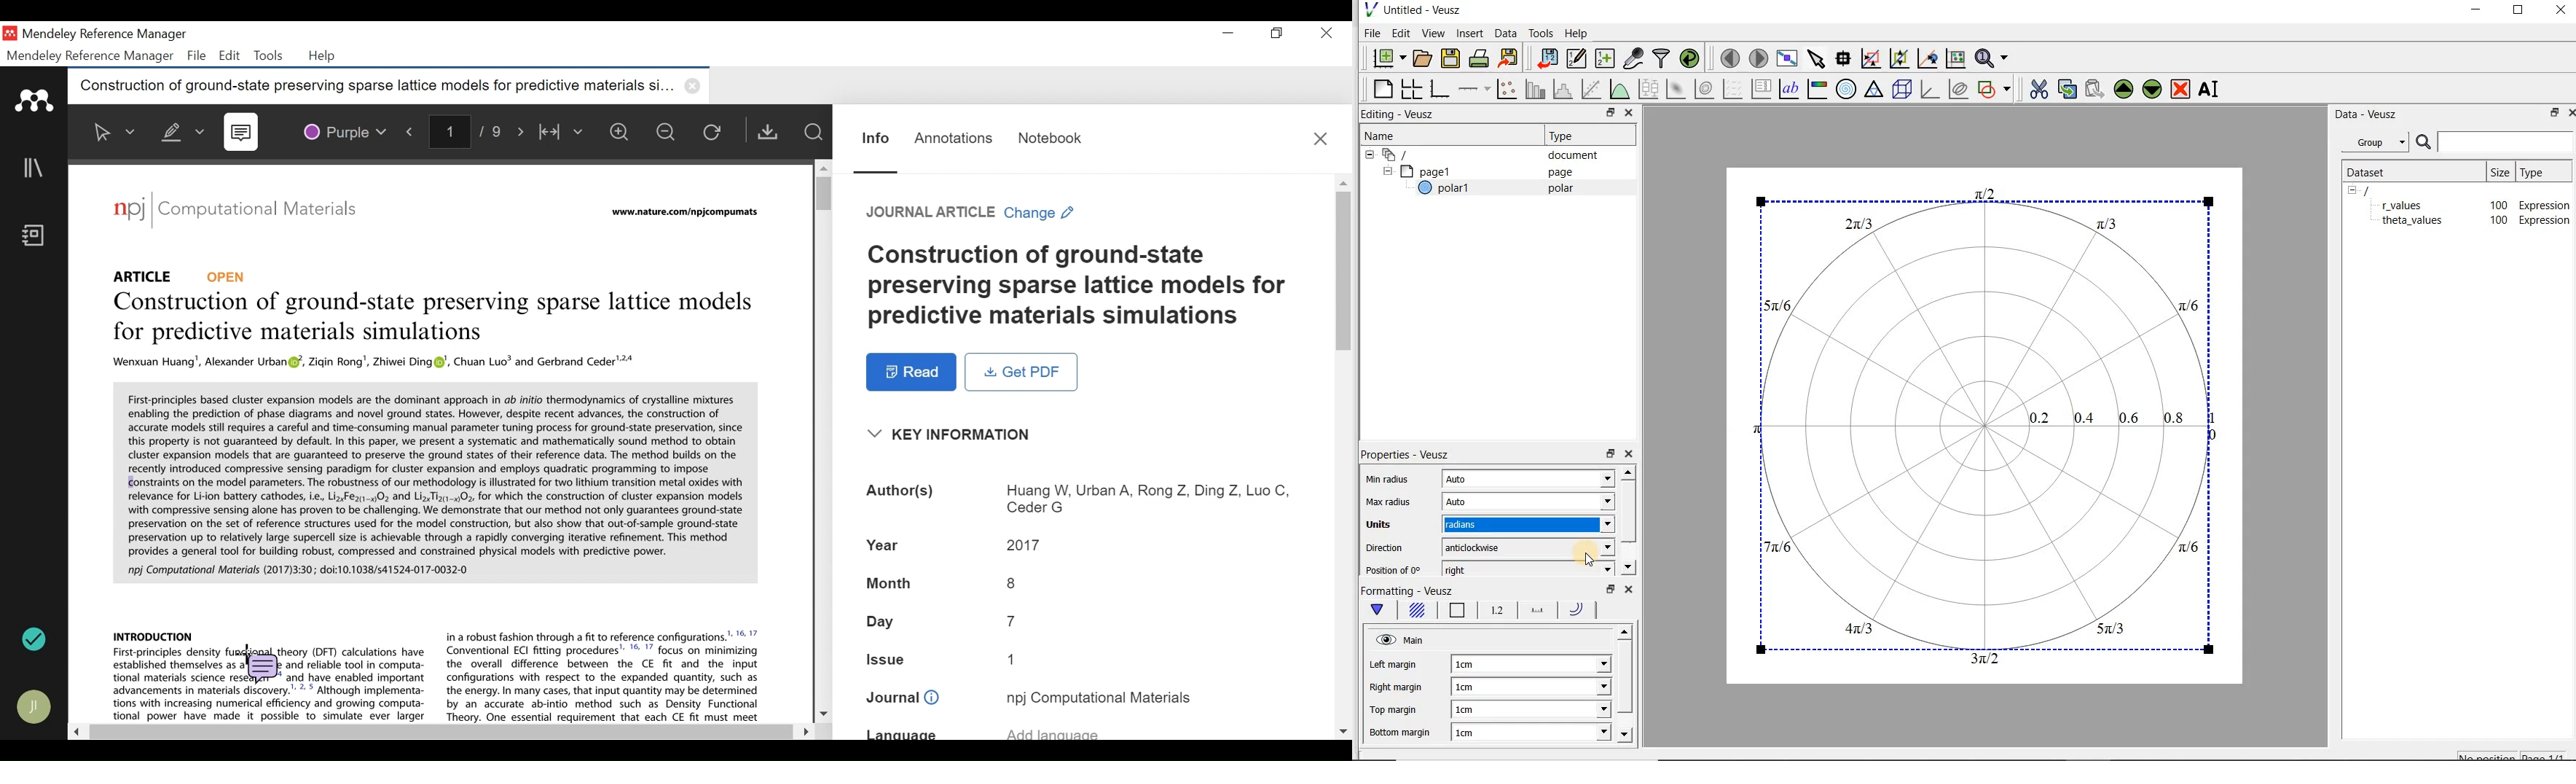 Image resolution: width=2576 pixels, height=784 pixels. Describe the element at coordinates (954, 137) in the screenshot. I see `Annotations` at that location.